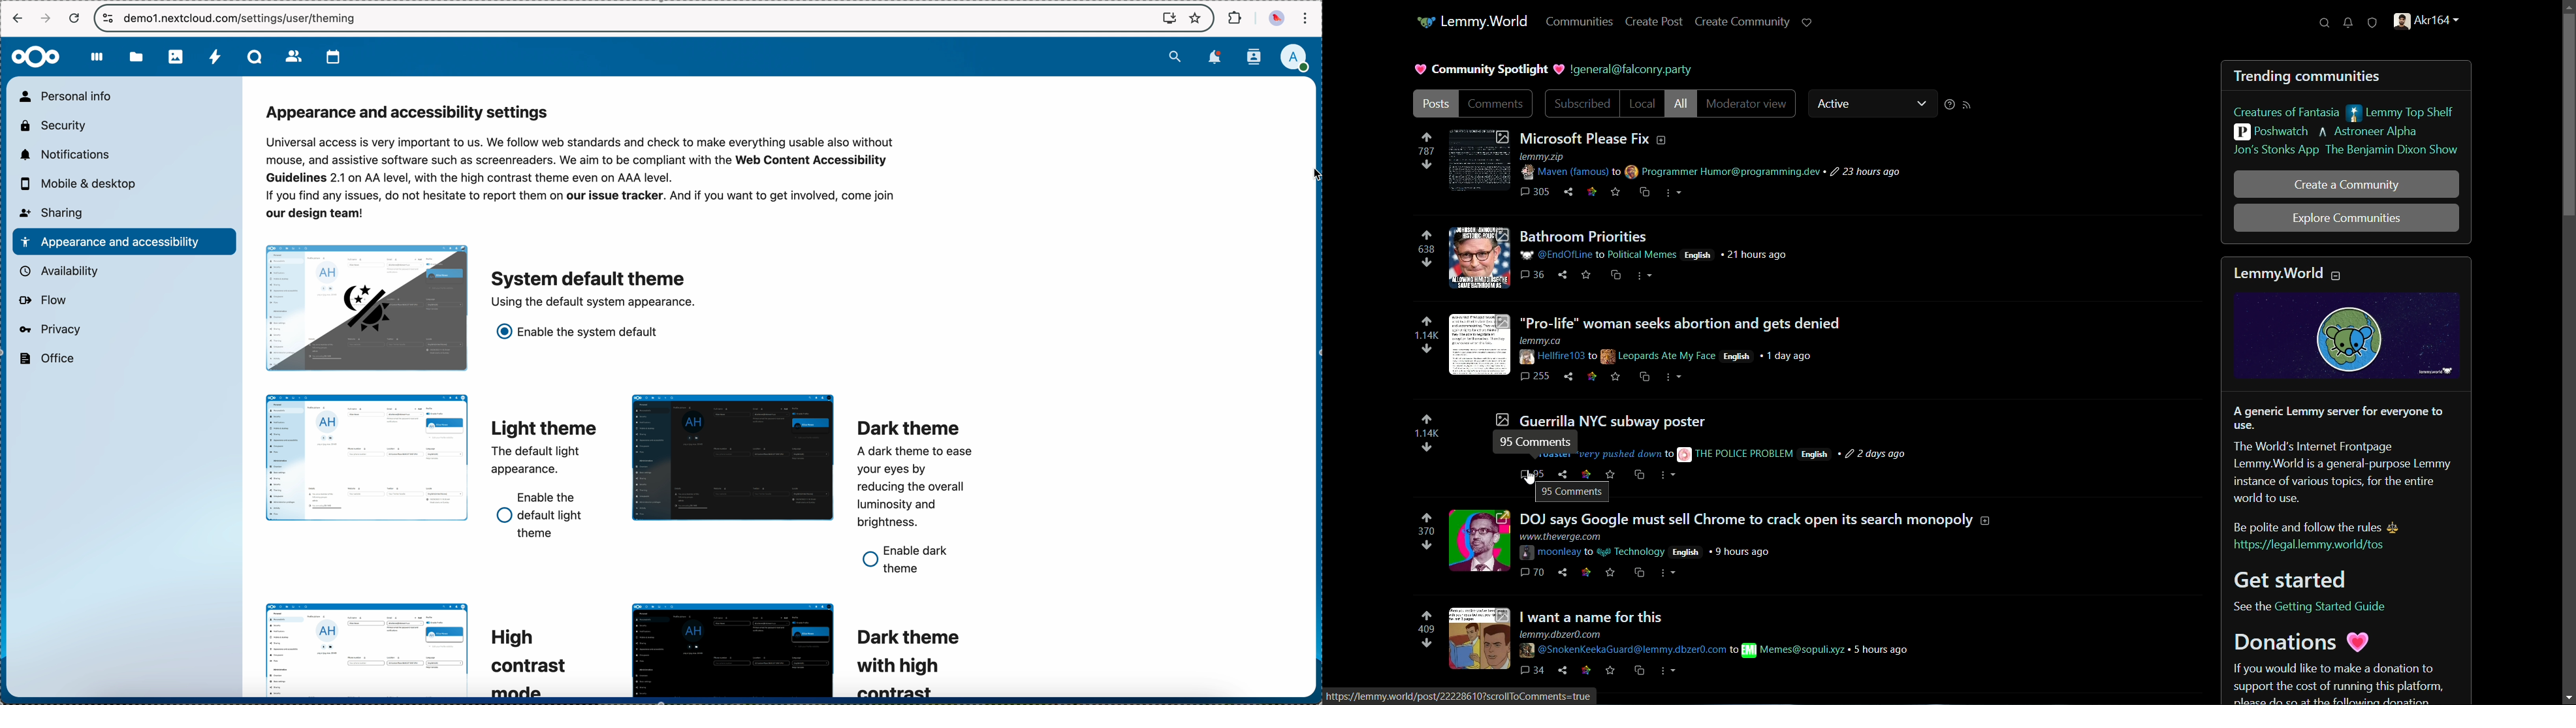 This screenshot has width=2576, height=728. Describe the element at coordinates (2567, 8) in the screenshot. I see `scroll up` at that location.